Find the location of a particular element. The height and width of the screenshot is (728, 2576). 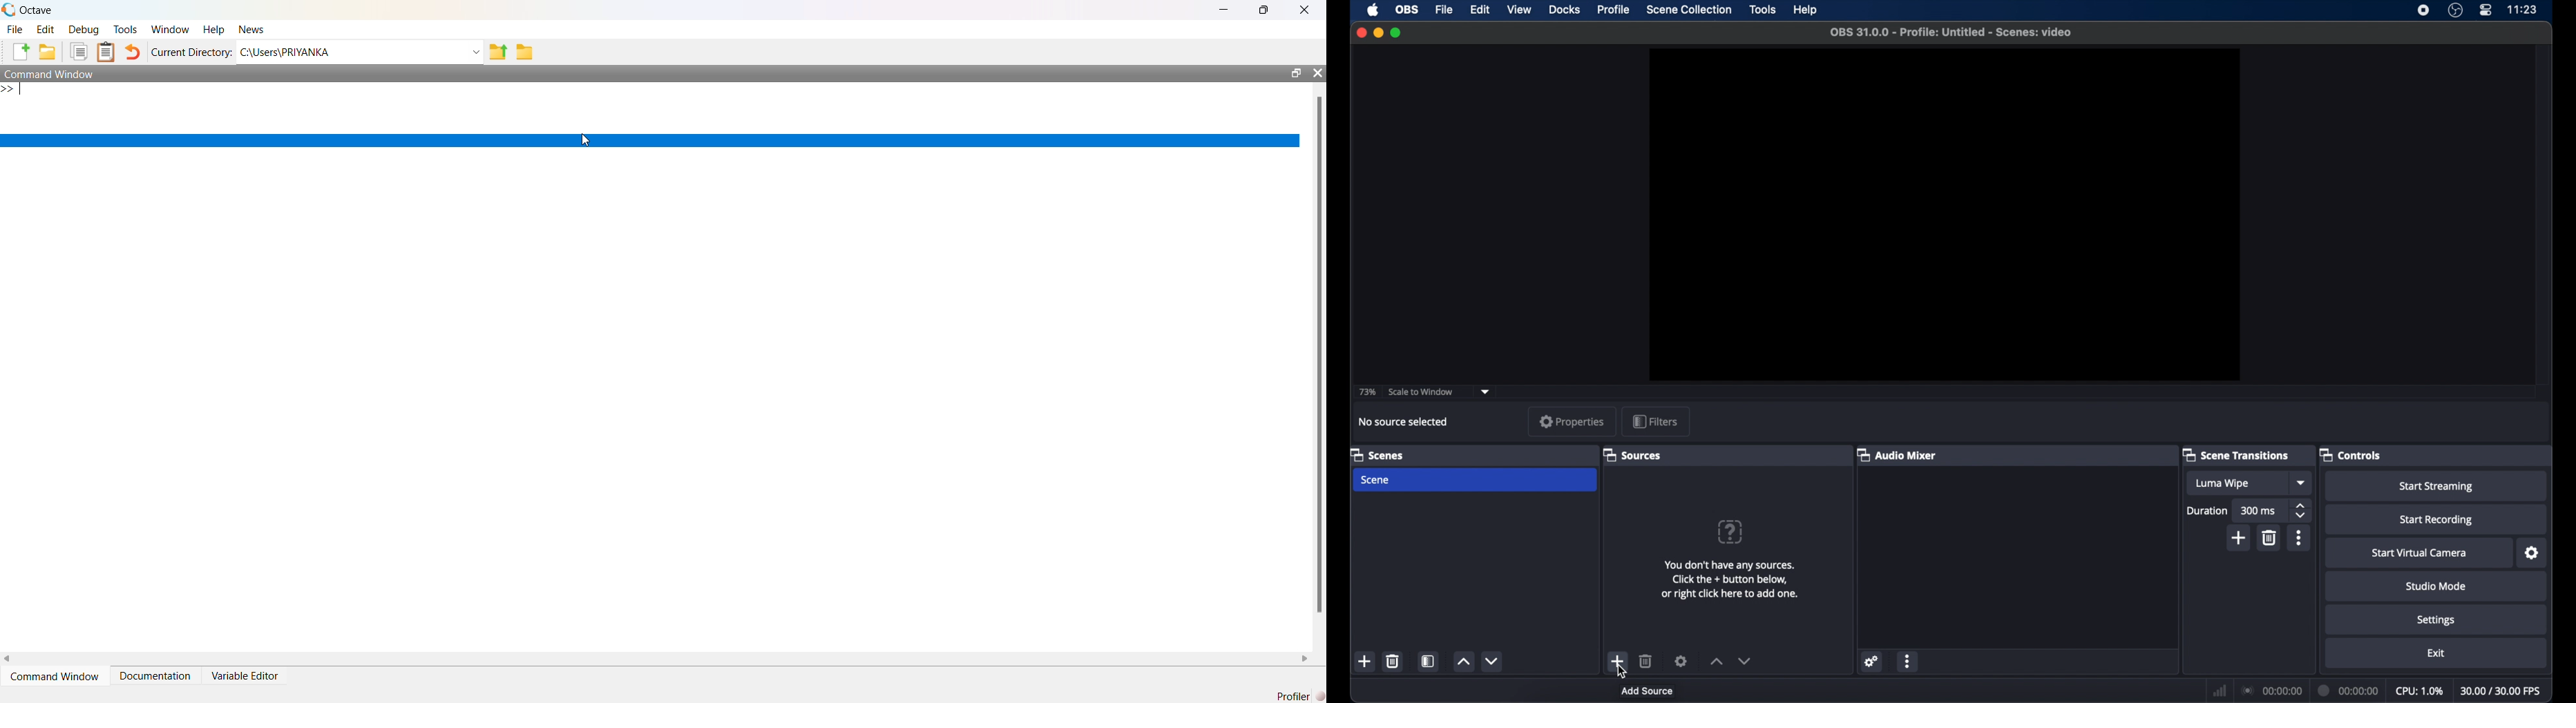

delete is located at coordinates (1646, 661).